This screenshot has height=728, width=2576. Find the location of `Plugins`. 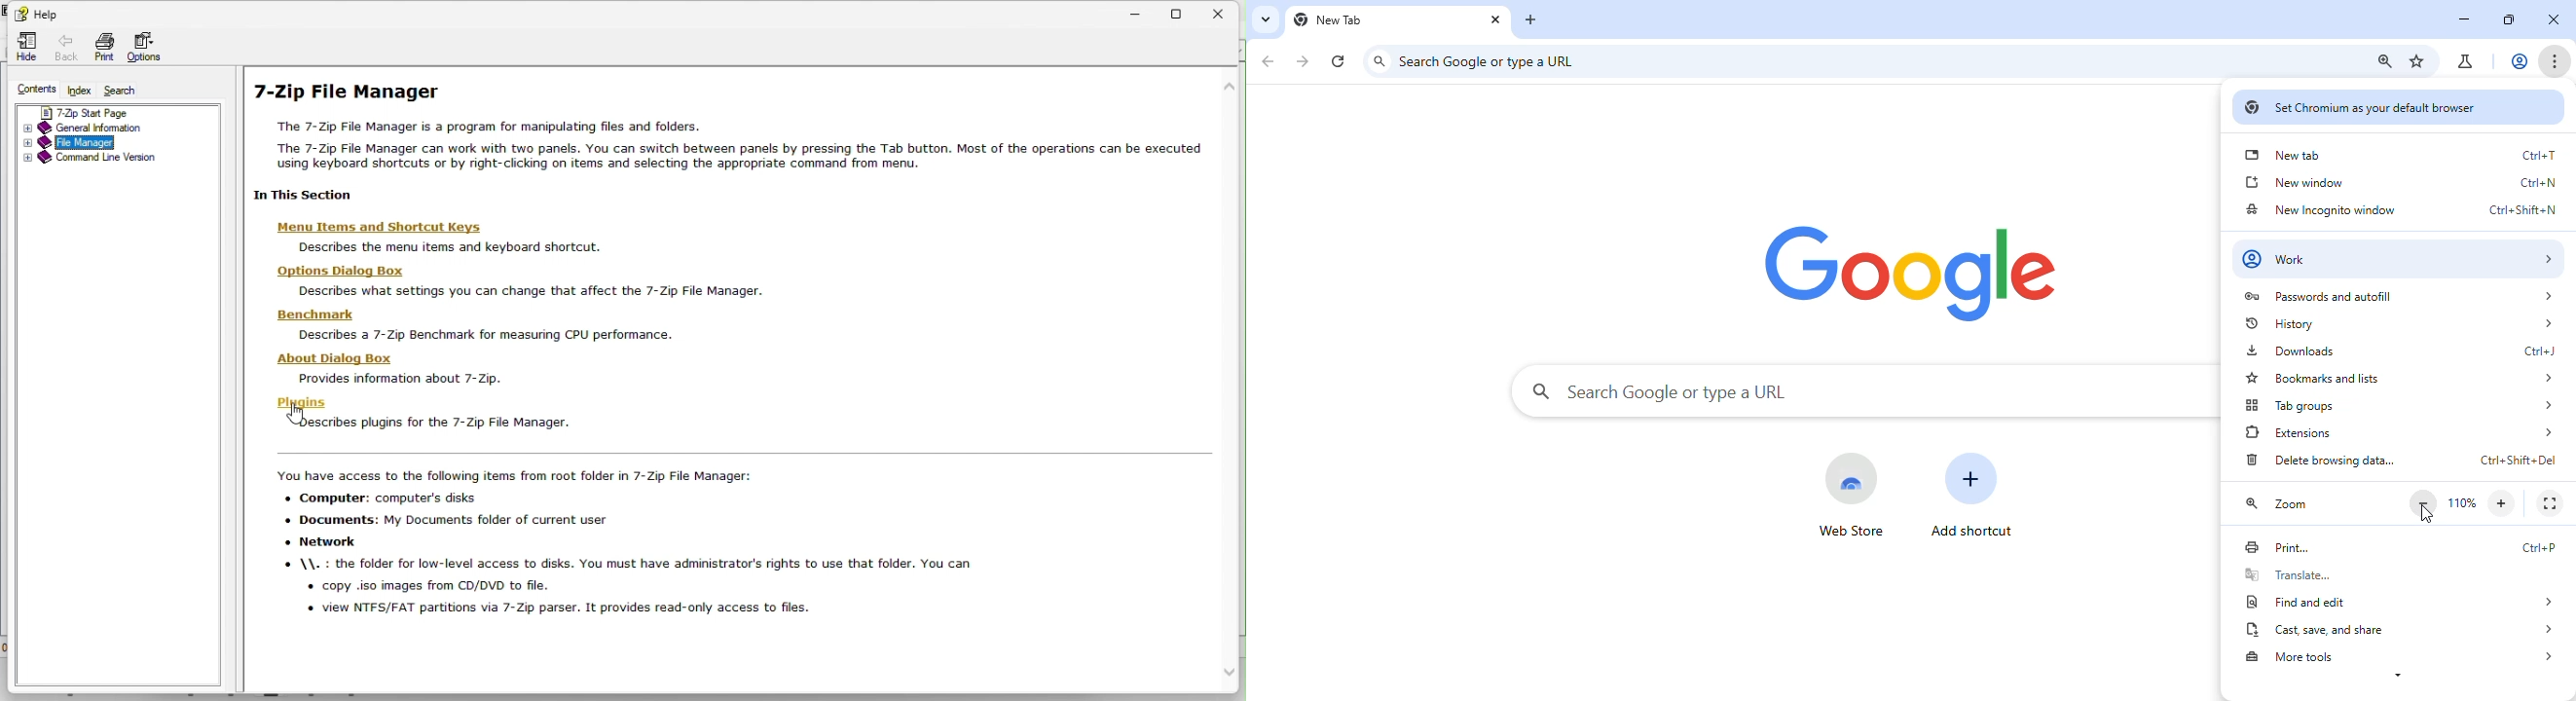

Plugins is located at coordinates (304, 402).